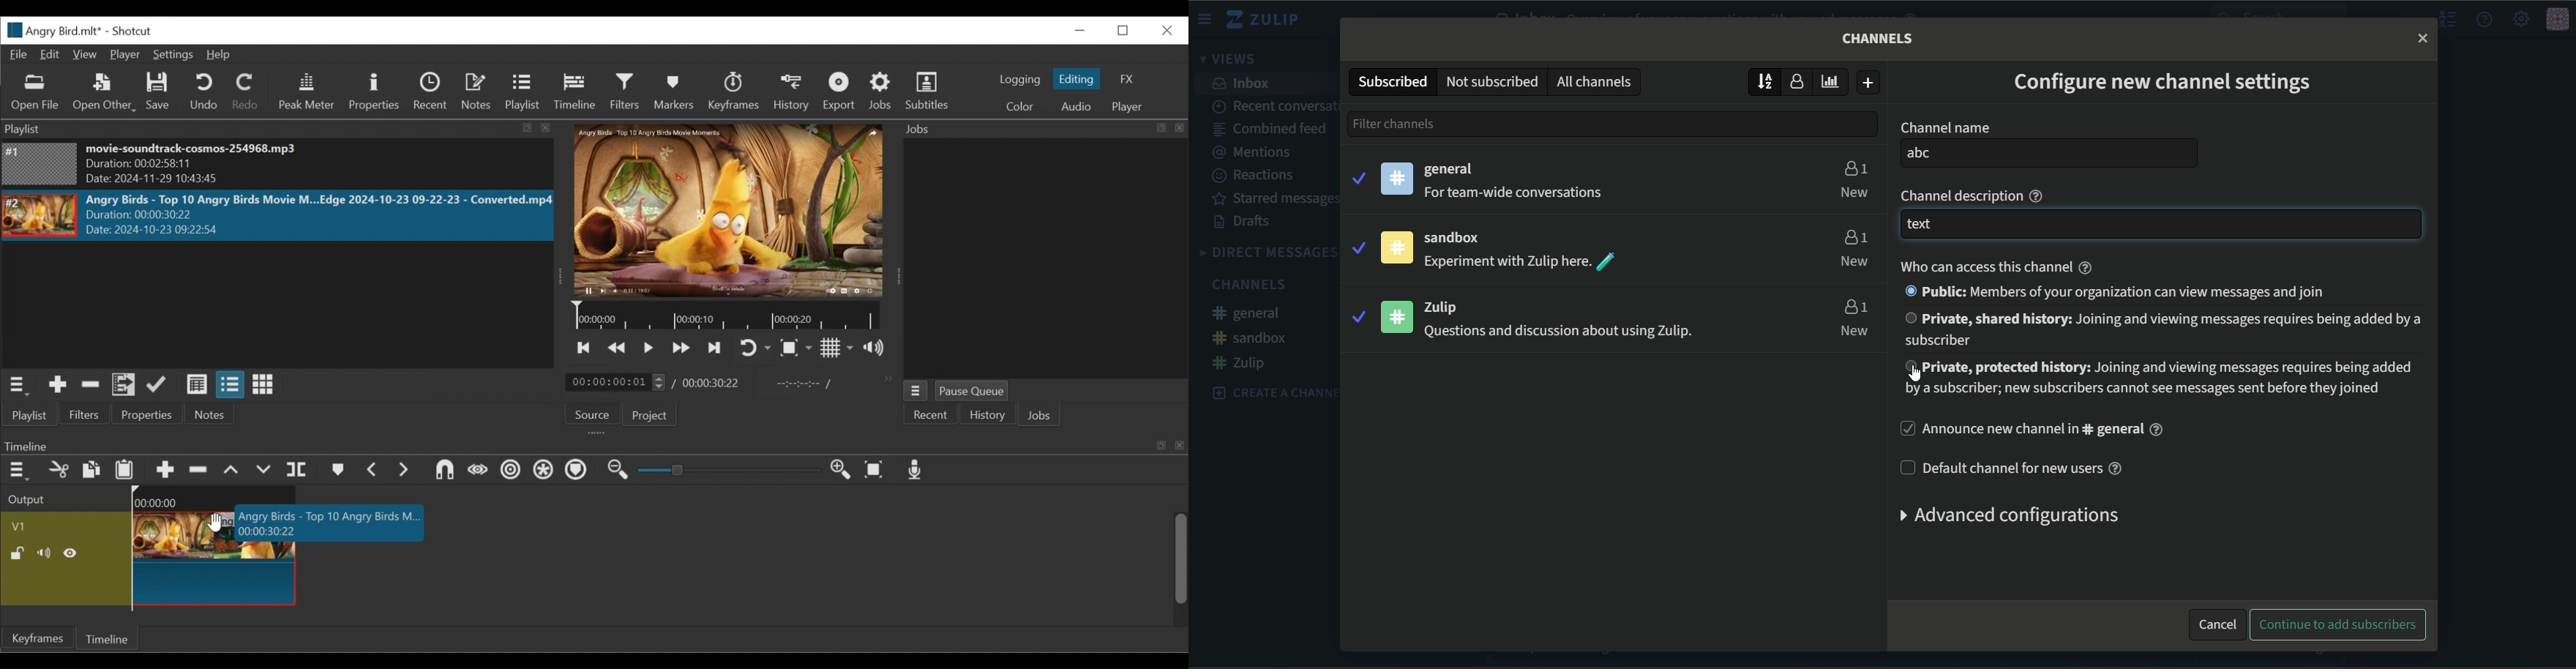  What do you see at coordinates (374, 91) in the screenshot?
I see `Properties` at bounding box center [374, 91].